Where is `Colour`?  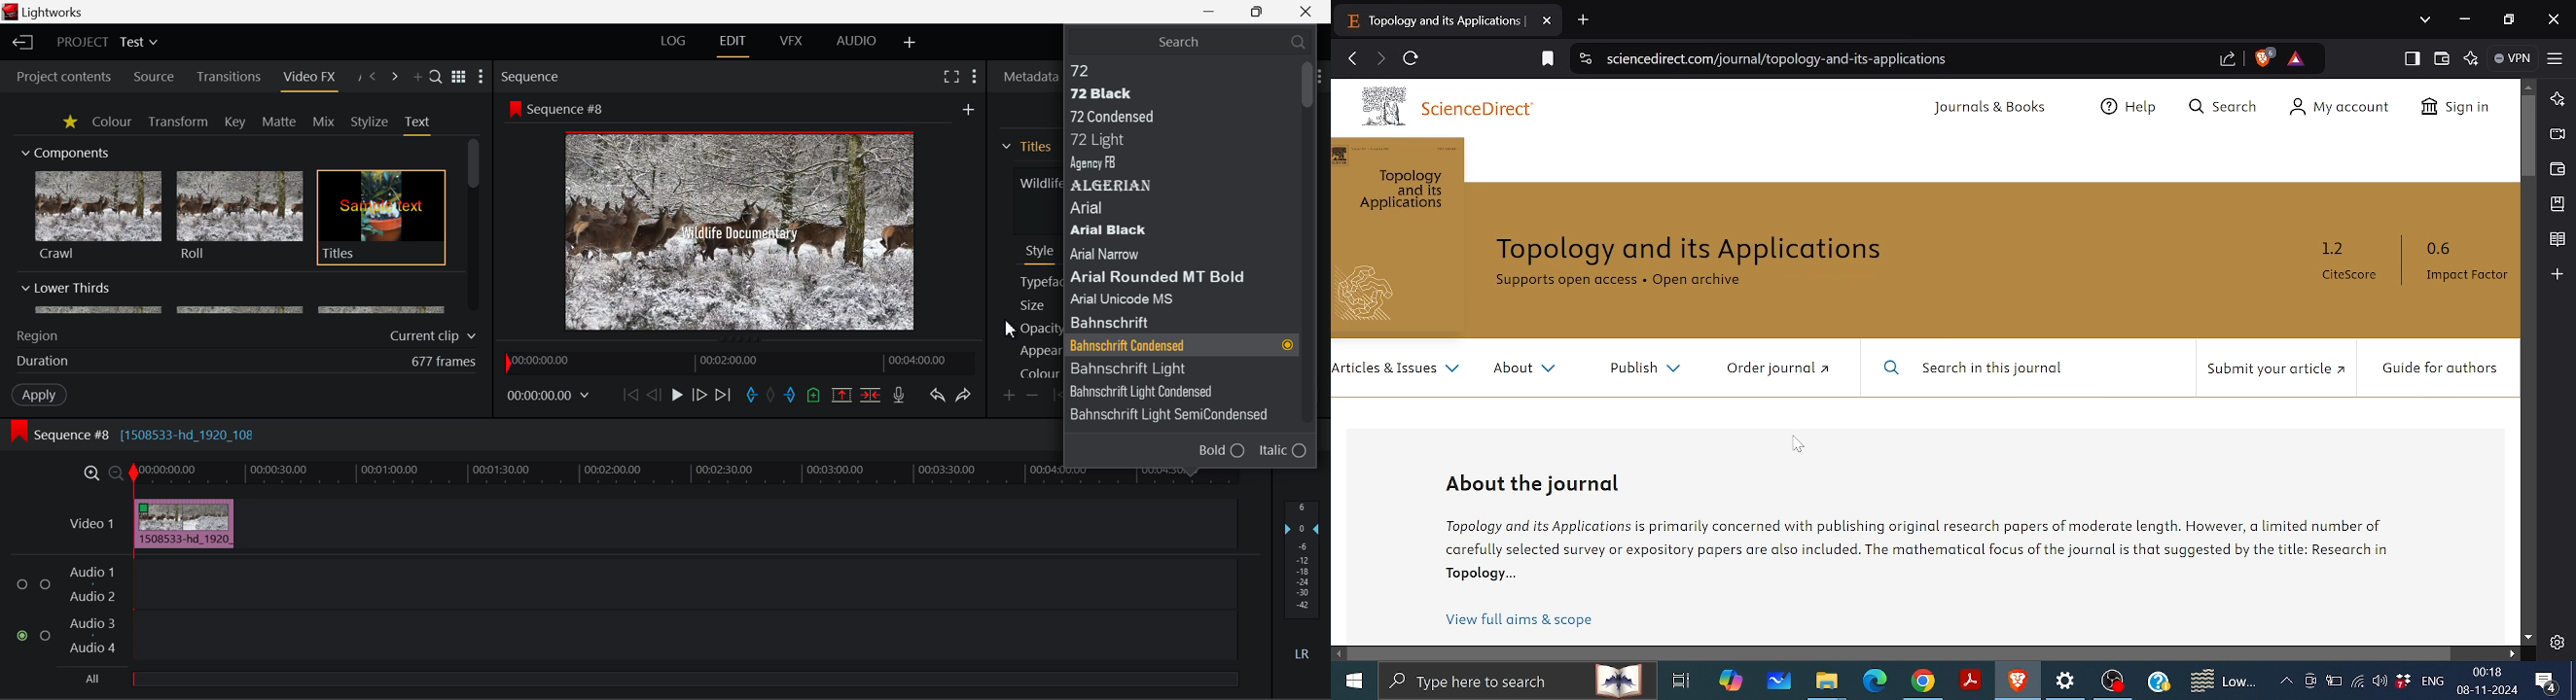 Colour is located at coordinates (112, 121).